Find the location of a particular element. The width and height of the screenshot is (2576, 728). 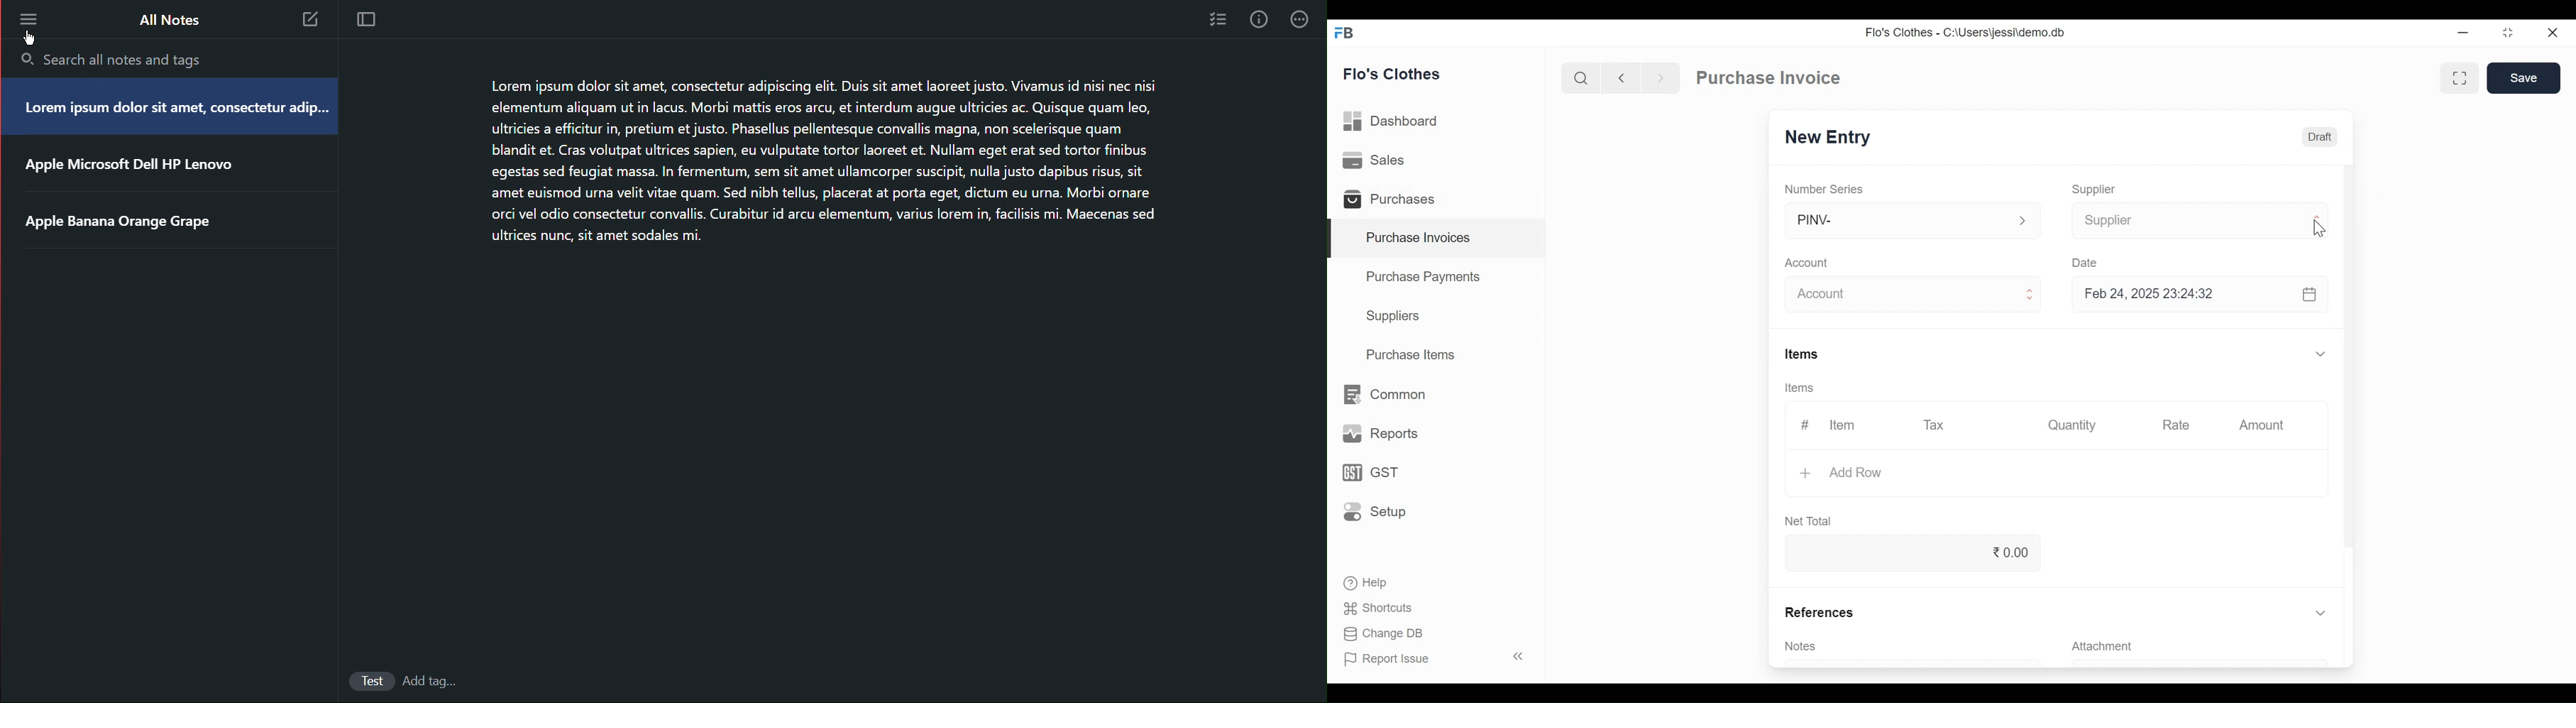

Dashboard is located at coordinates (1397, 122).